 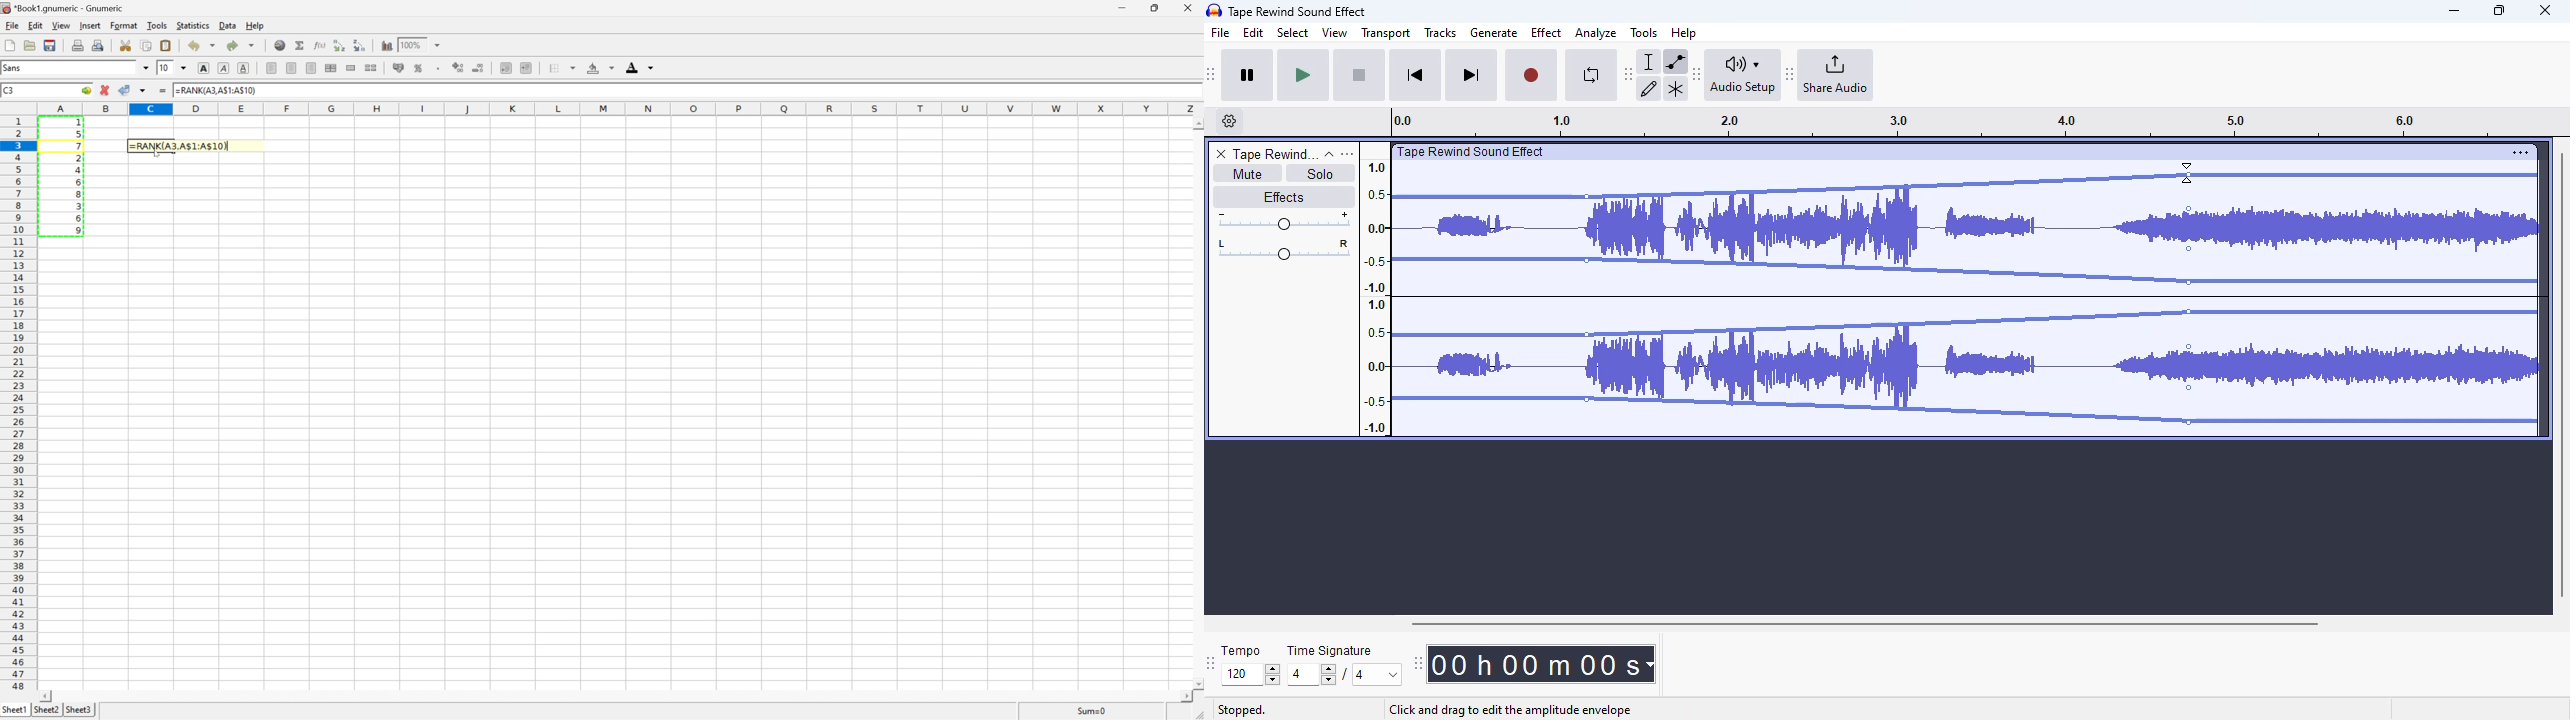 I want to click on =RANK(A3,A$1:A$10), so click(x=187, y=145).